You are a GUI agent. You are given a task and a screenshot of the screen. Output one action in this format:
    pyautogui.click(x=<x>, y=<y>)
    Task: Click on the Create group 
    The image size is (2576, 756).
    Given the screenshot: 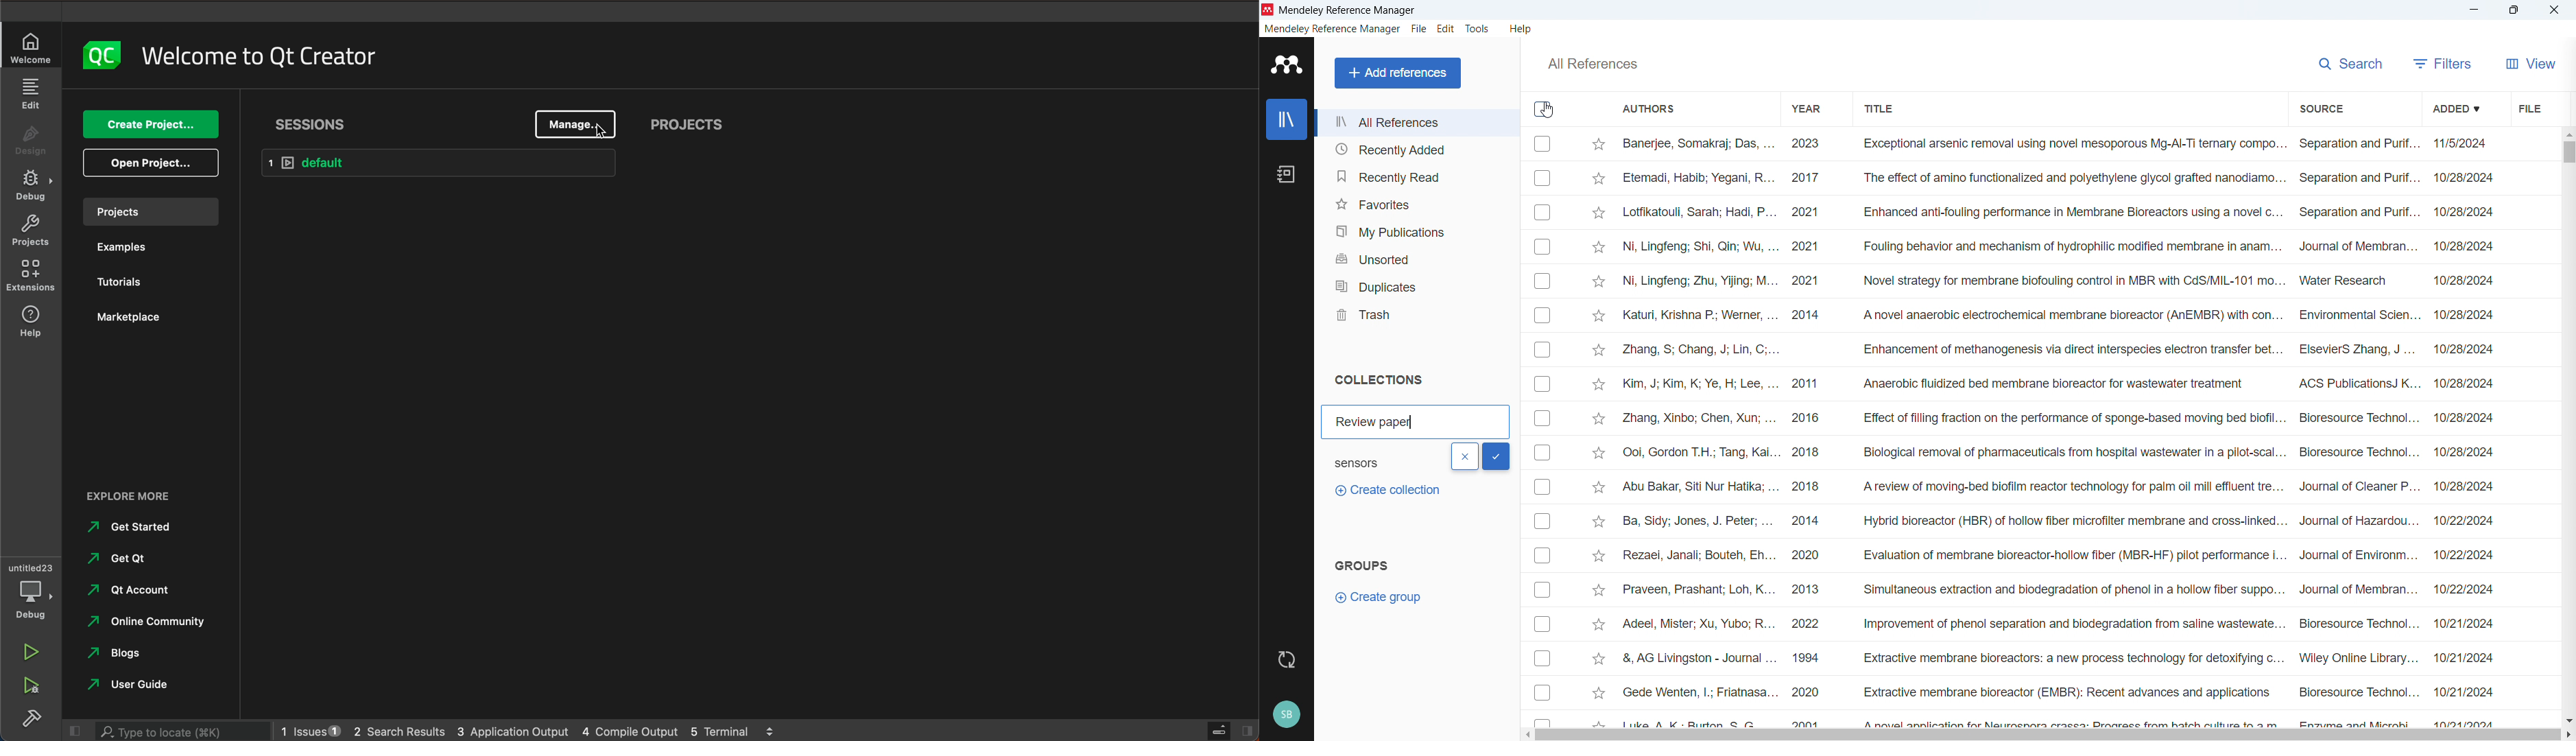 What is the action you would take?
    pyautogui.click(x=1381, y=597)
    